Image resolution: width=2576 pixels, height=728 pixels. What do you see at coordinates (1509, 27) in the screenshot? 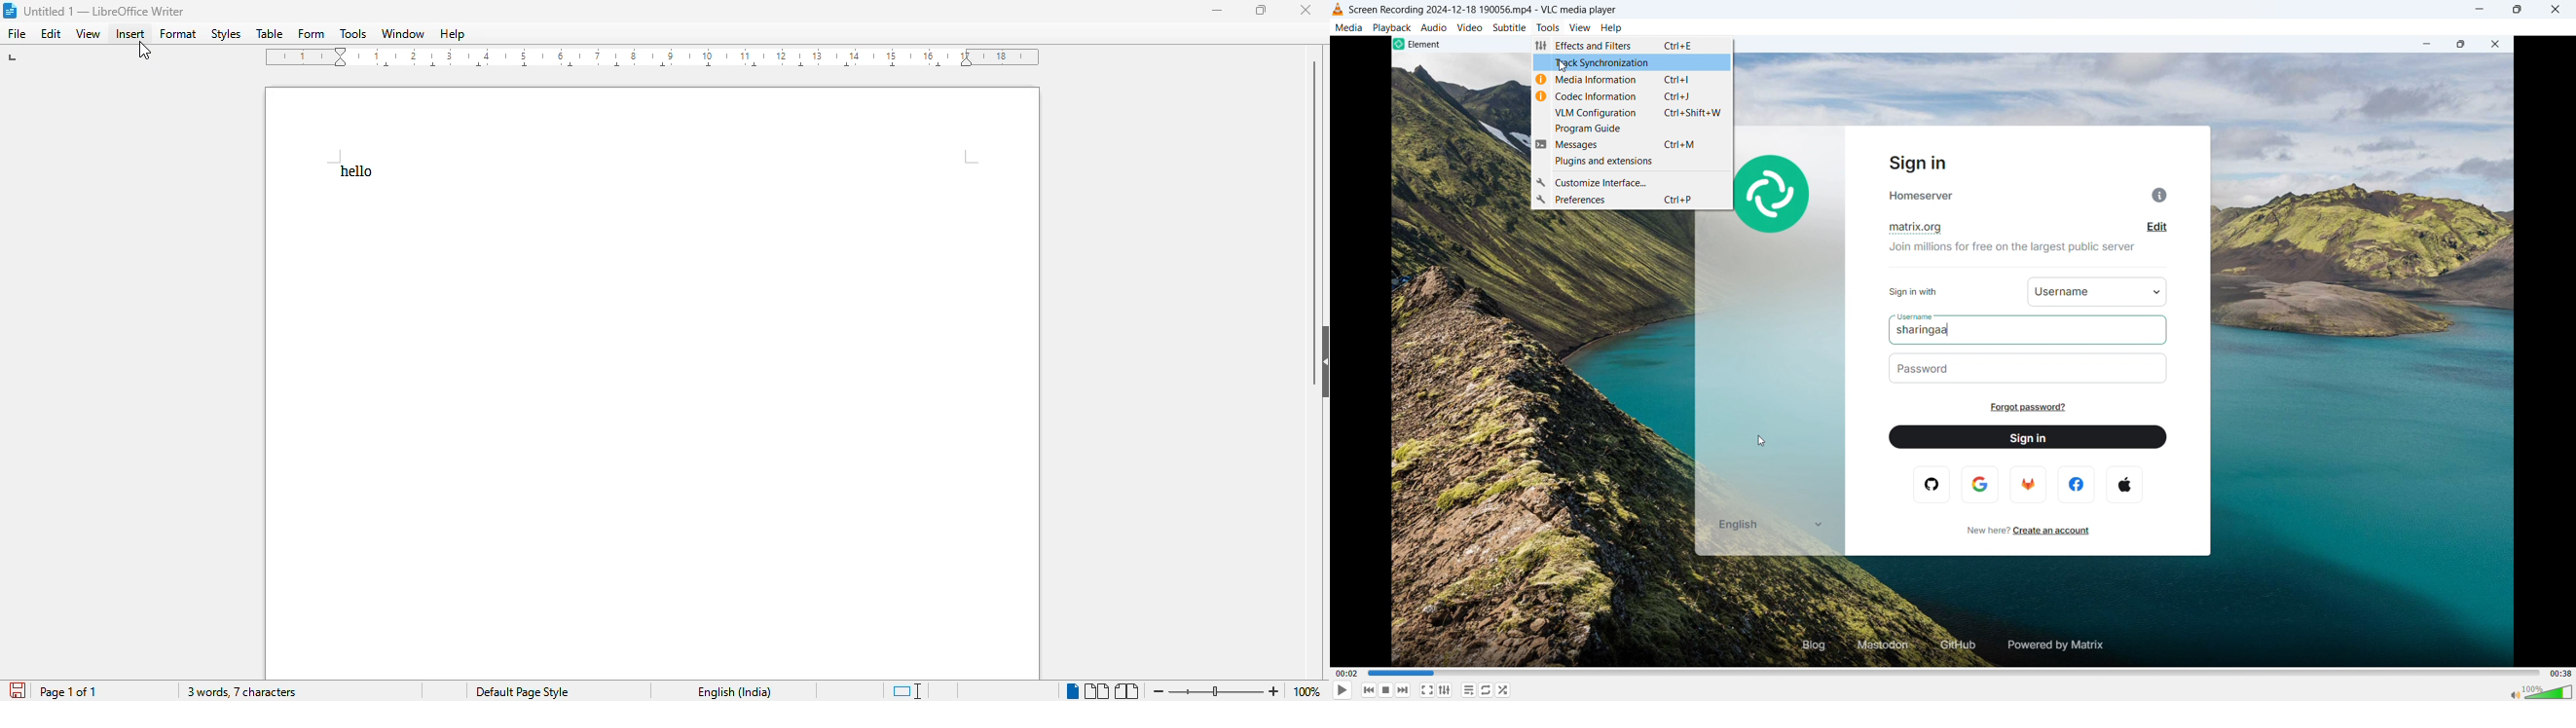
I see `subtitle` at bounding box center [1509, 27].